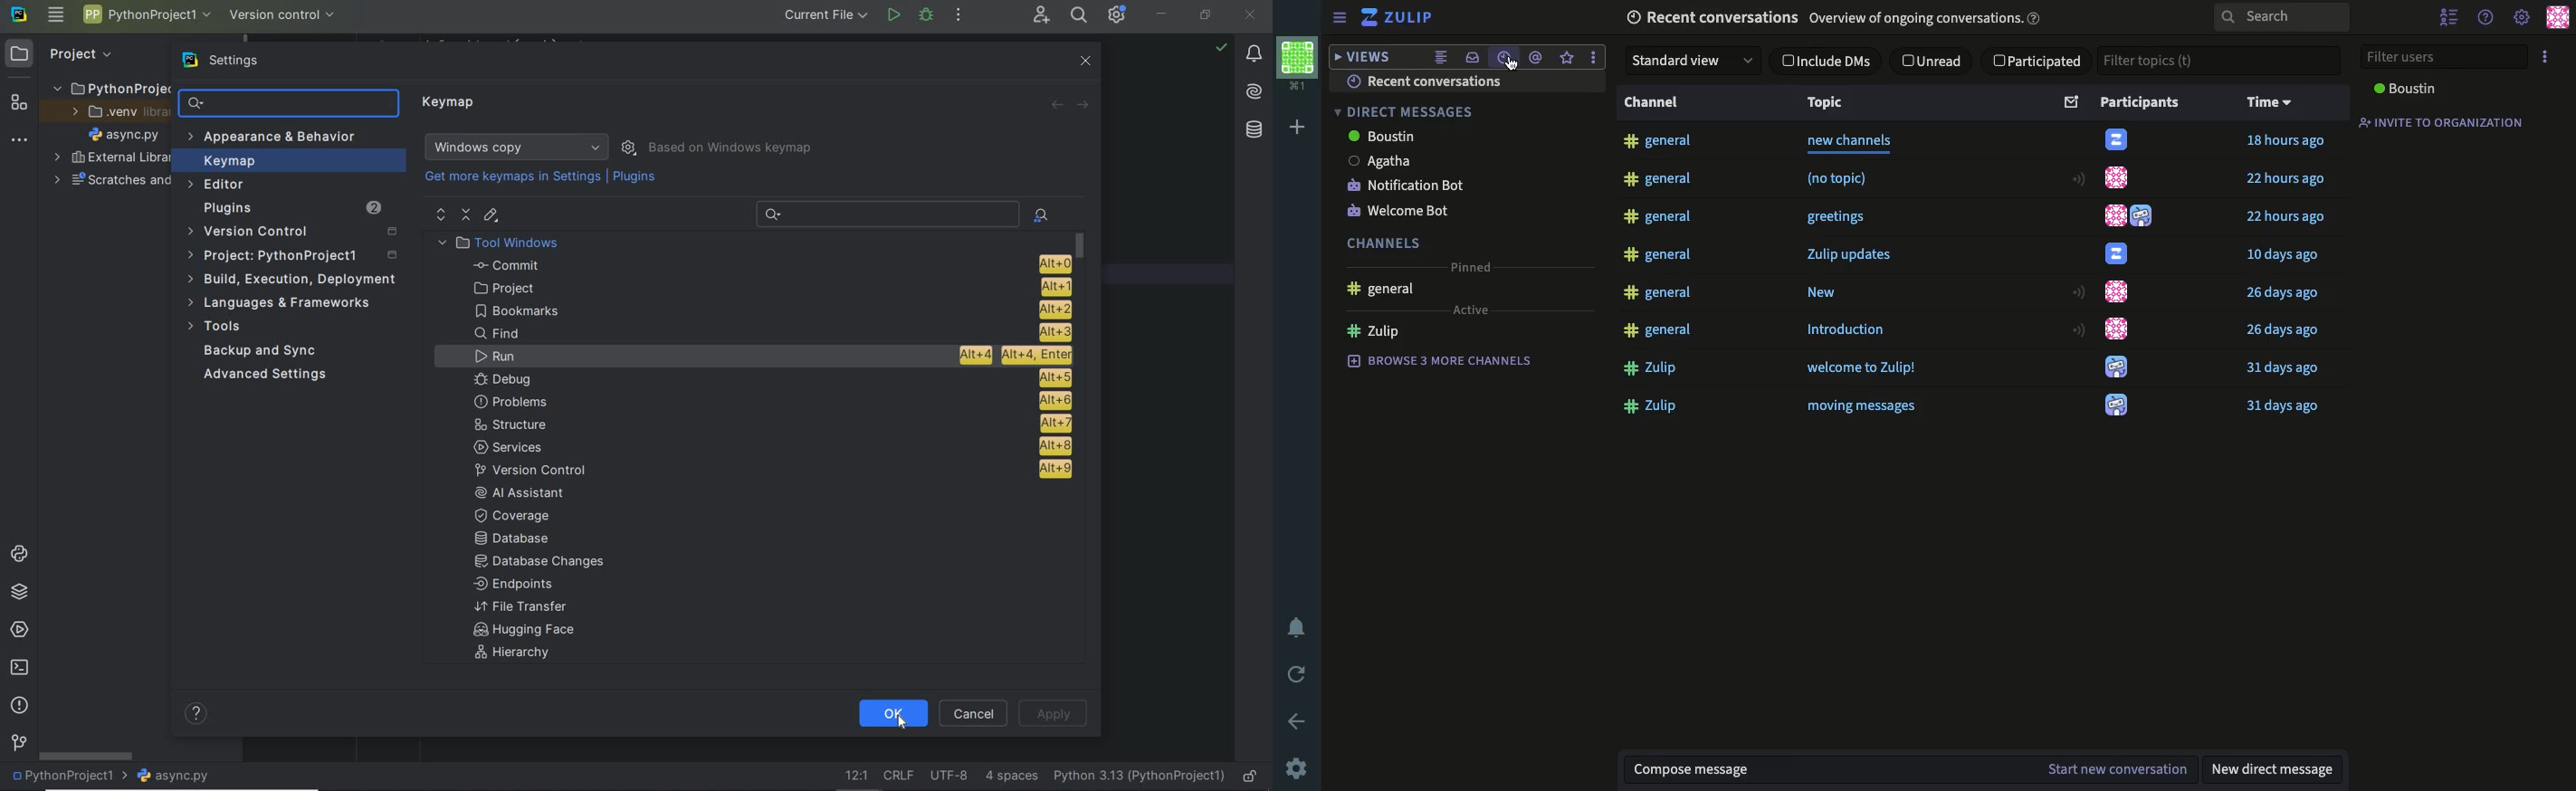 The width and height of the screenshot is (2576, 812). Describe the element at coordinates (292, 233) in the screenshot. I see `Version Control` at that location.